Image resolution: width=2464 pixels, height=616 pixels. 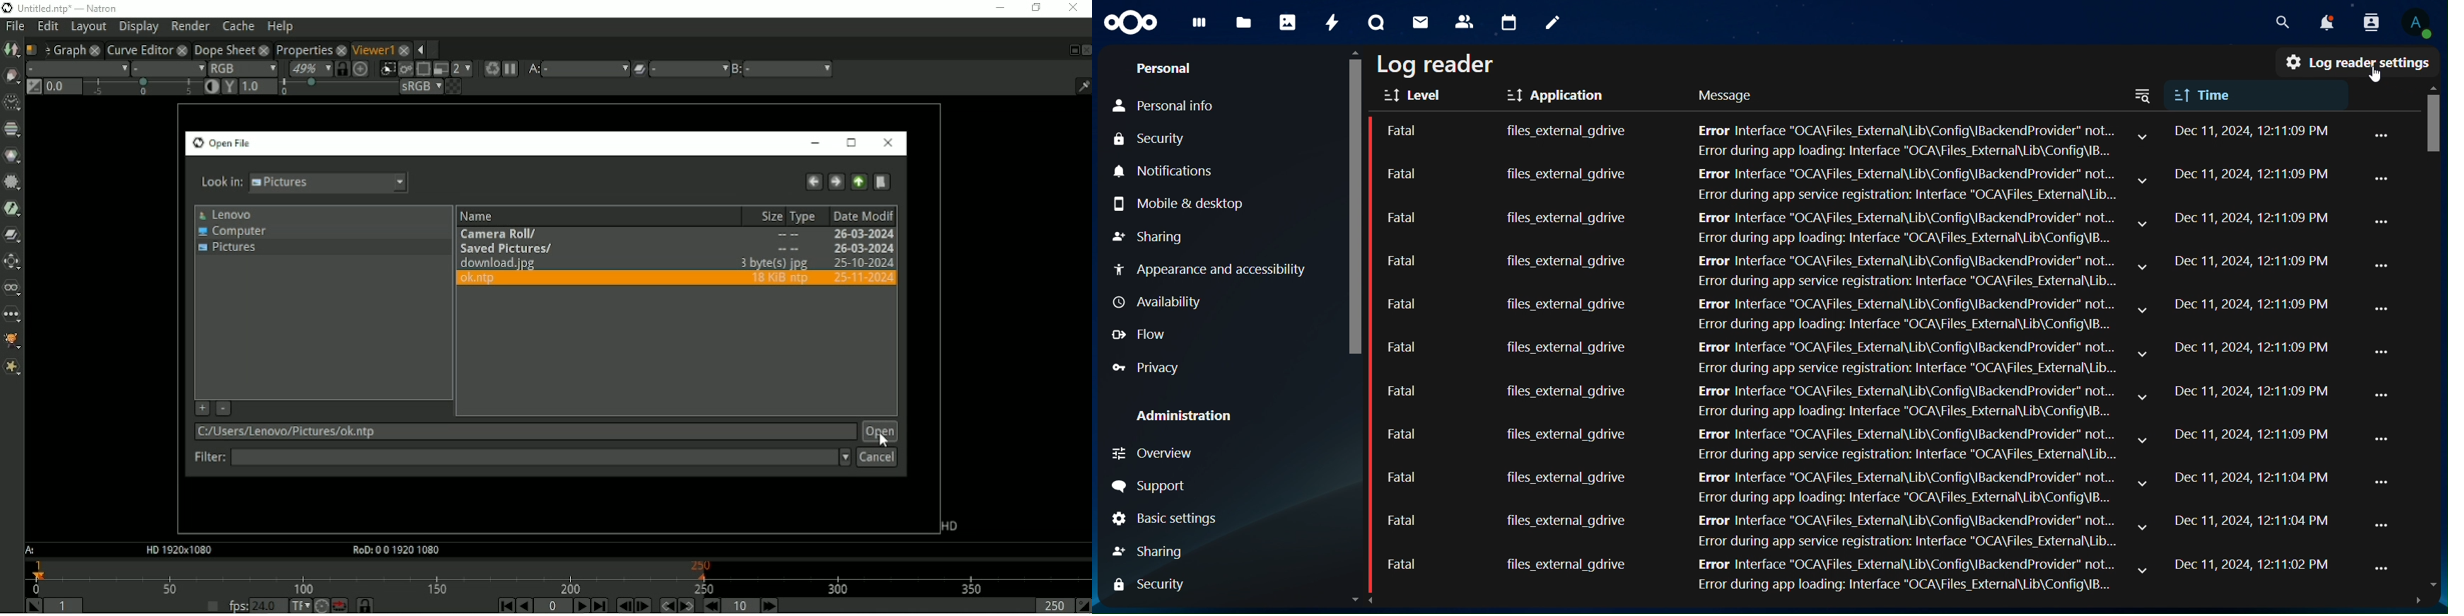 I want to click on Switch between "neutral" 1.0 gain f-stop and the previous setting, so click(x=32, y=86).